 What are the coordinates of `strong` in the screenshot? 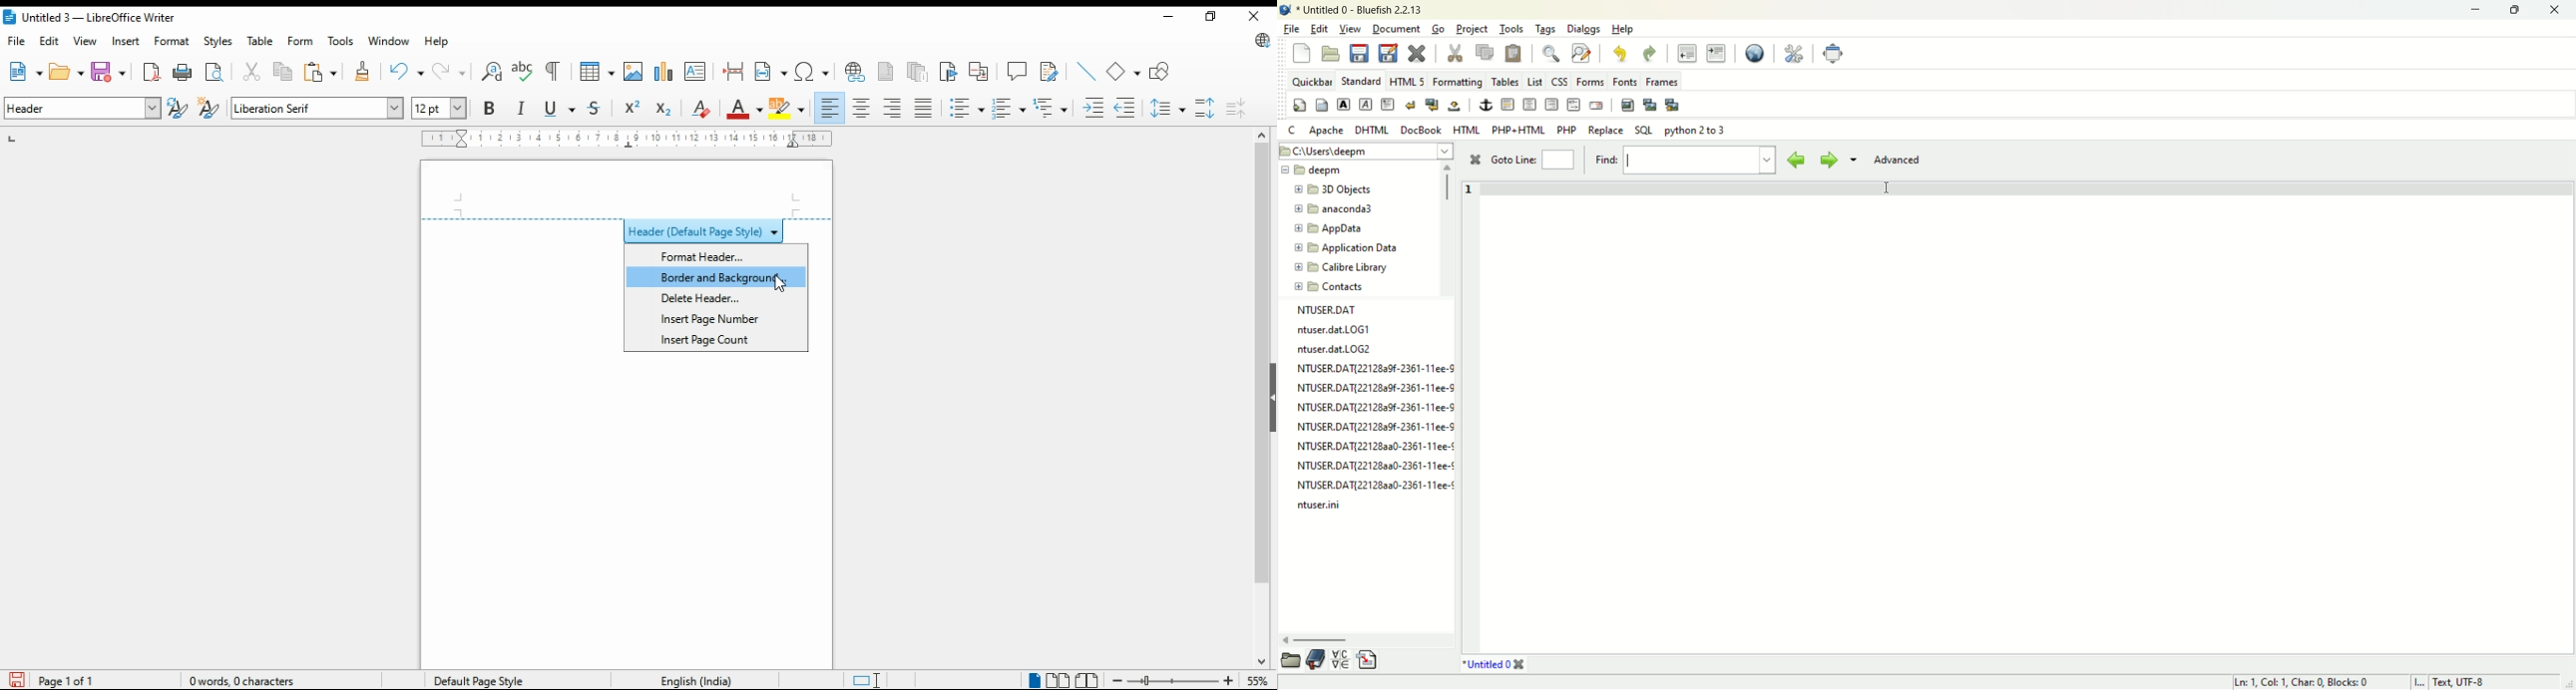 It's located at (1343, 104).